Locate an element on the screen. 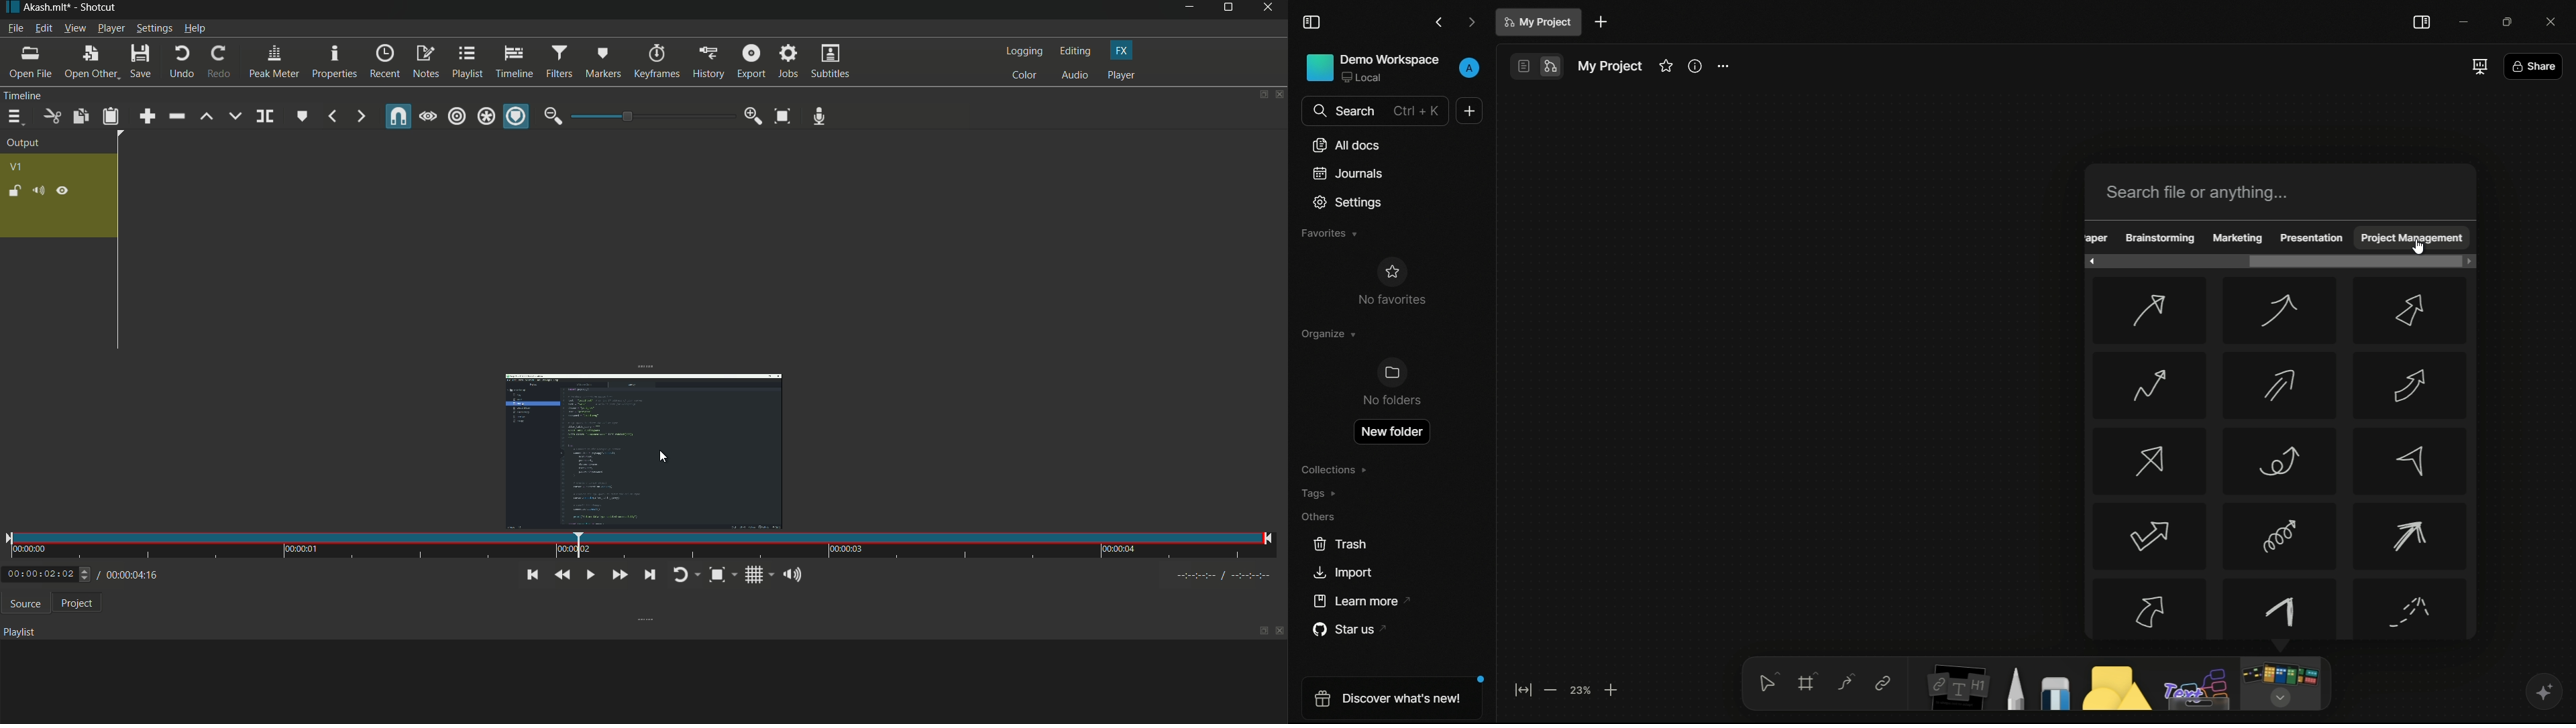 Image resolution: width=2576 pixels, height=728 pixels. ripple marker is located at coordinates (516, 117).